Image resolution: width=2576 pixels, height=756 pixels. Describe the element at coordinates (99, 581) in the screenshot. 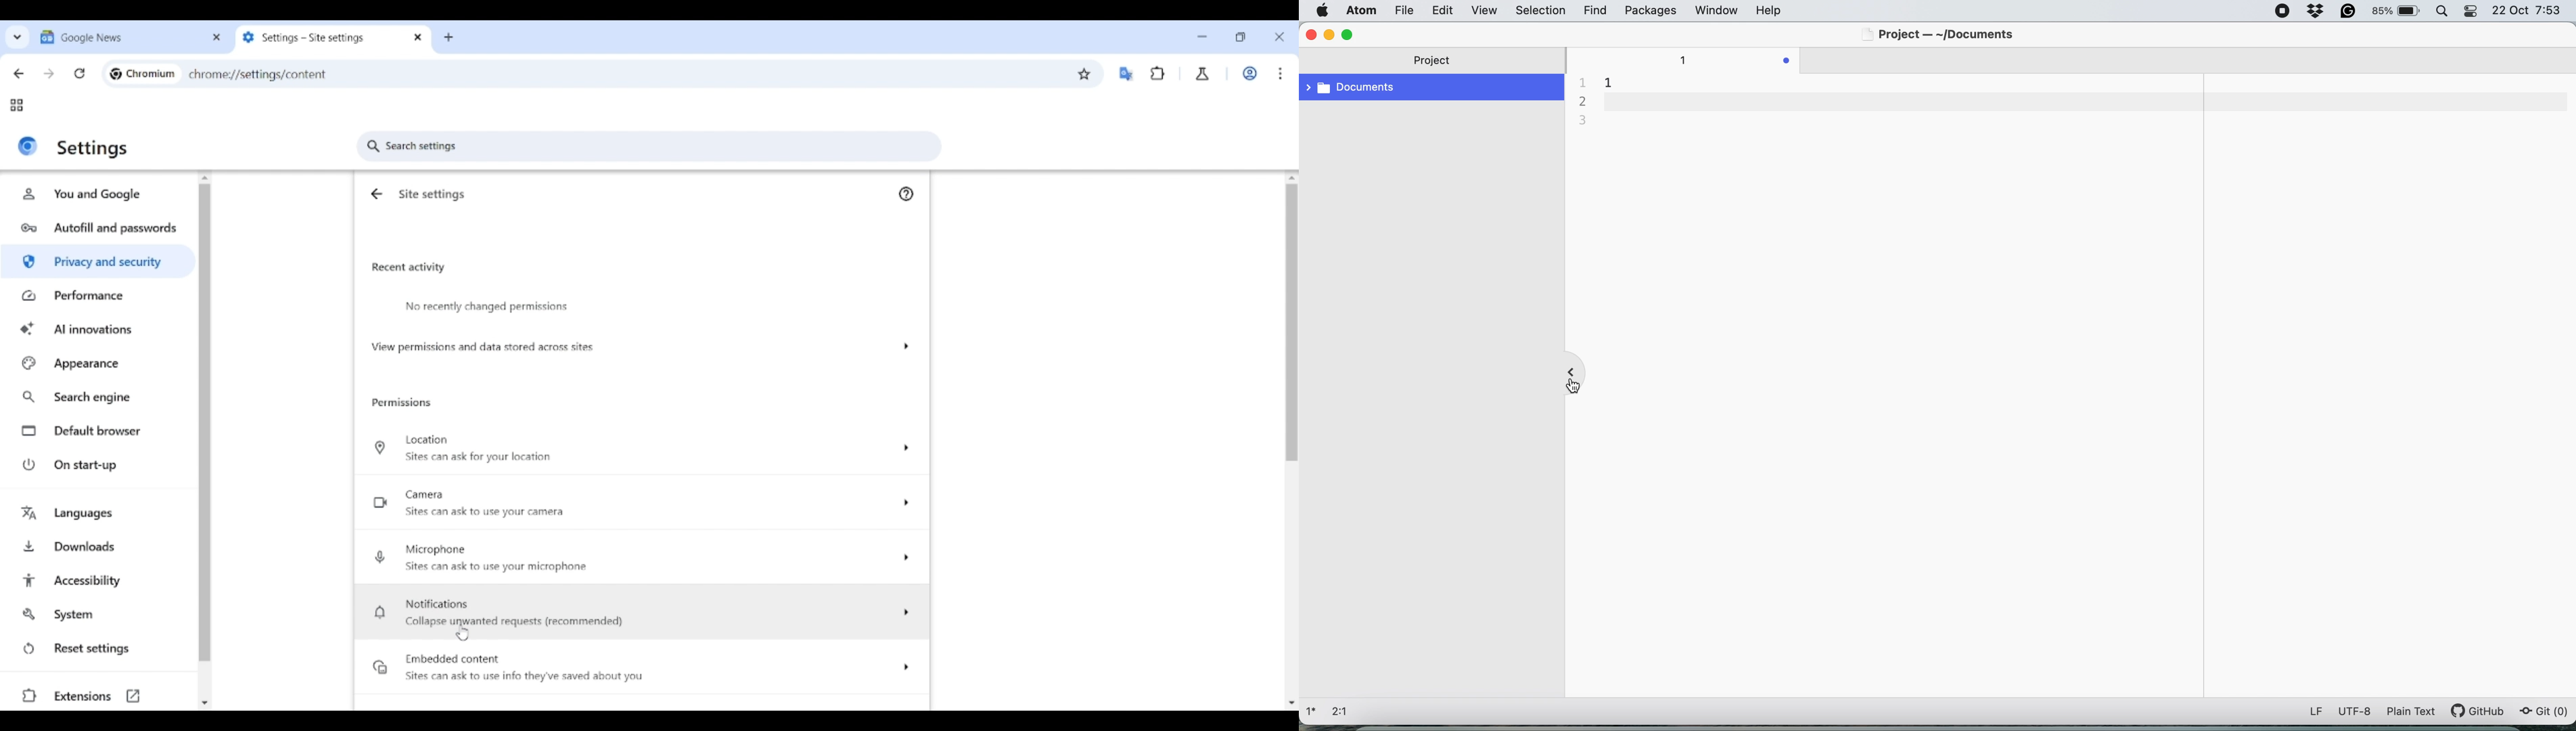

I see `Accessibility` at that location.